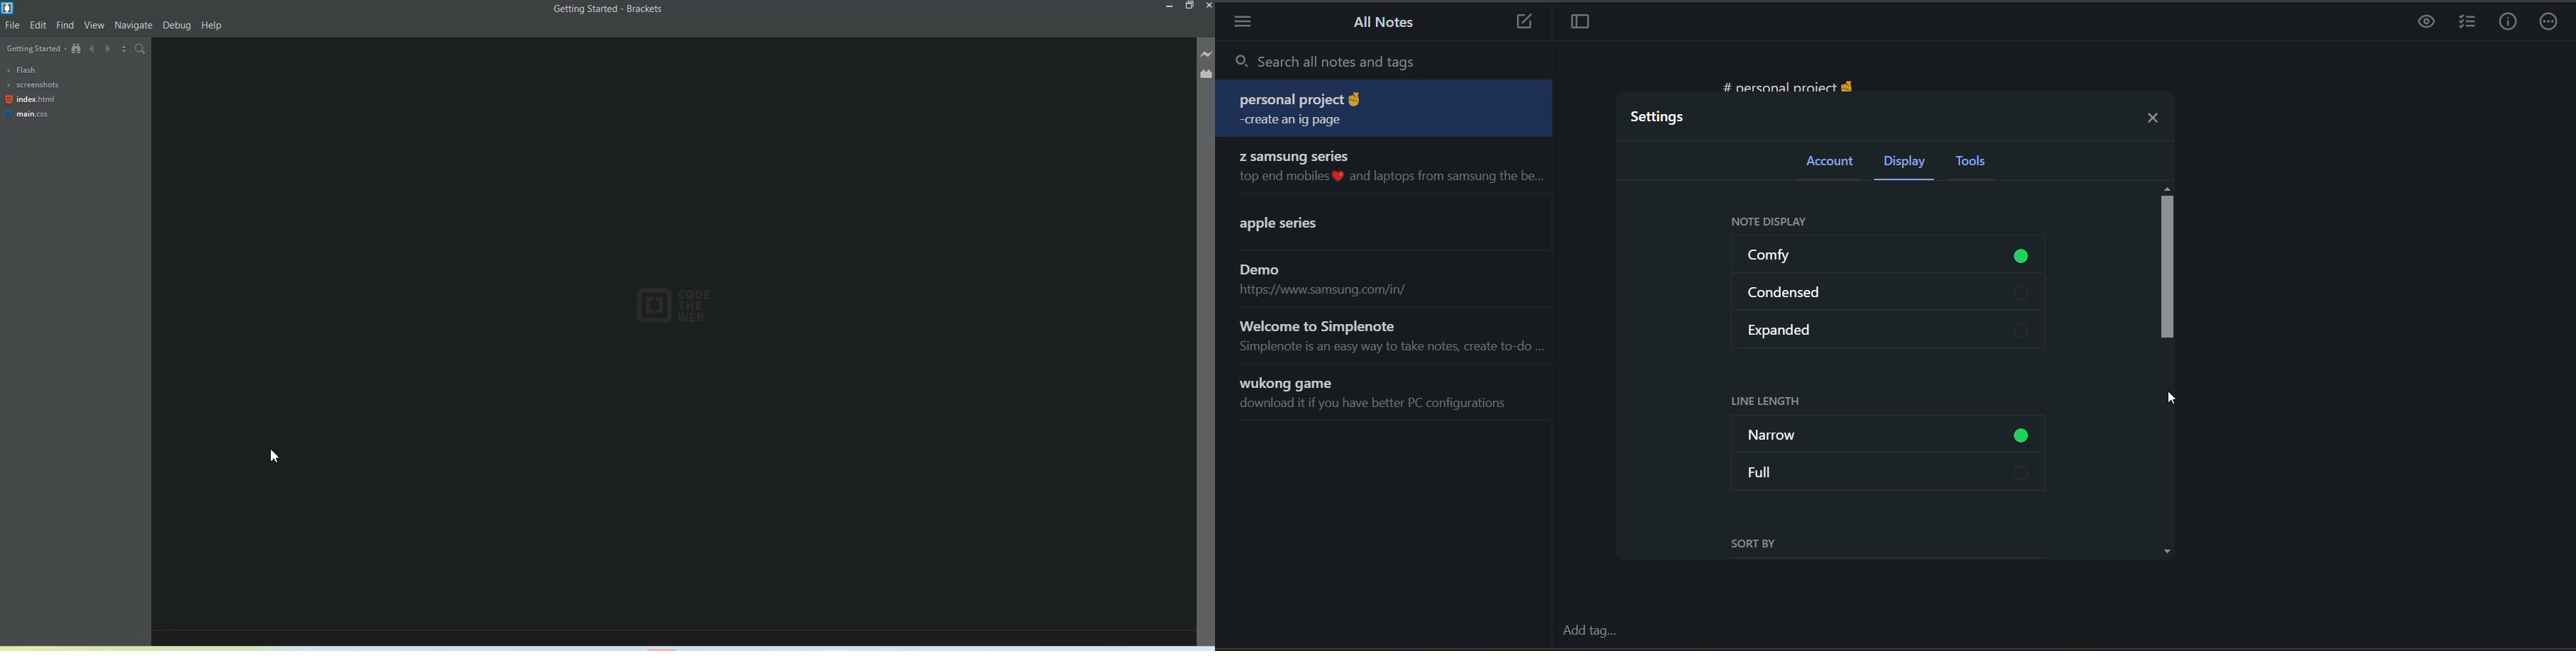 The height and width of the screenshot is (672, 2576). I want to click on Close, so click(1208, 6).